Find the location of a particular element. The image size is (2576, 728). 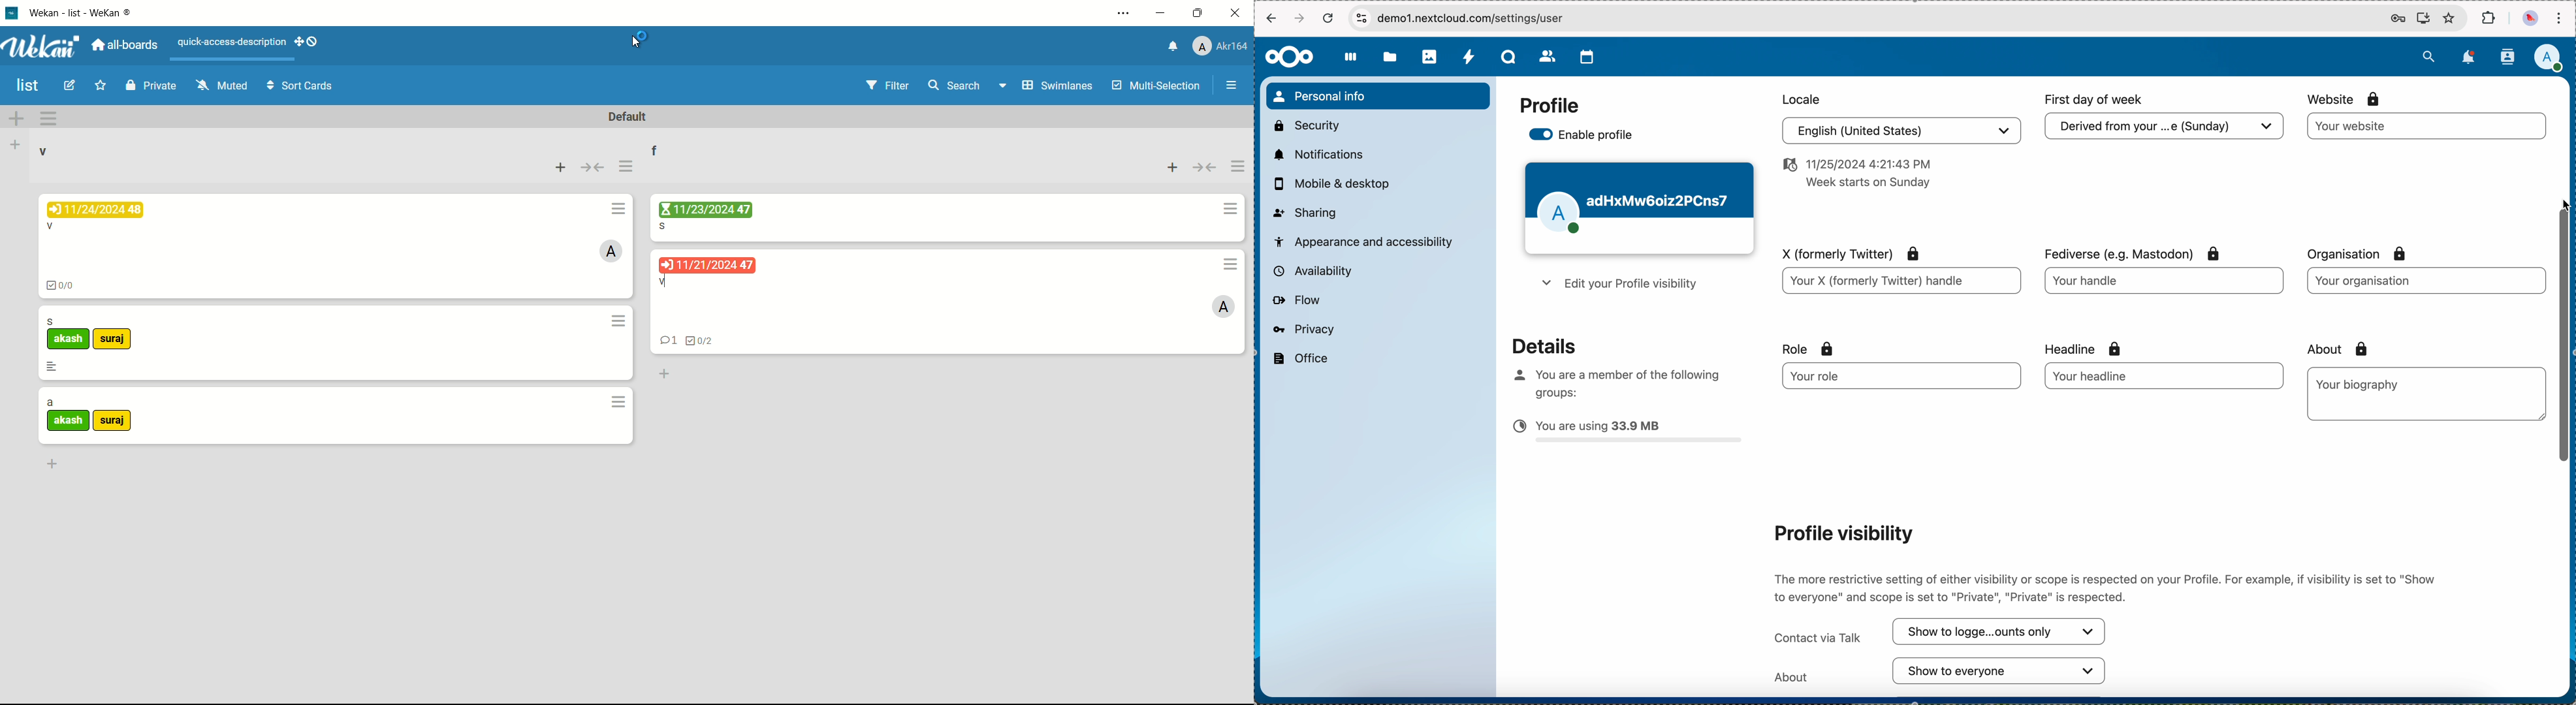

mouse is located at coordinates (2563, 207).